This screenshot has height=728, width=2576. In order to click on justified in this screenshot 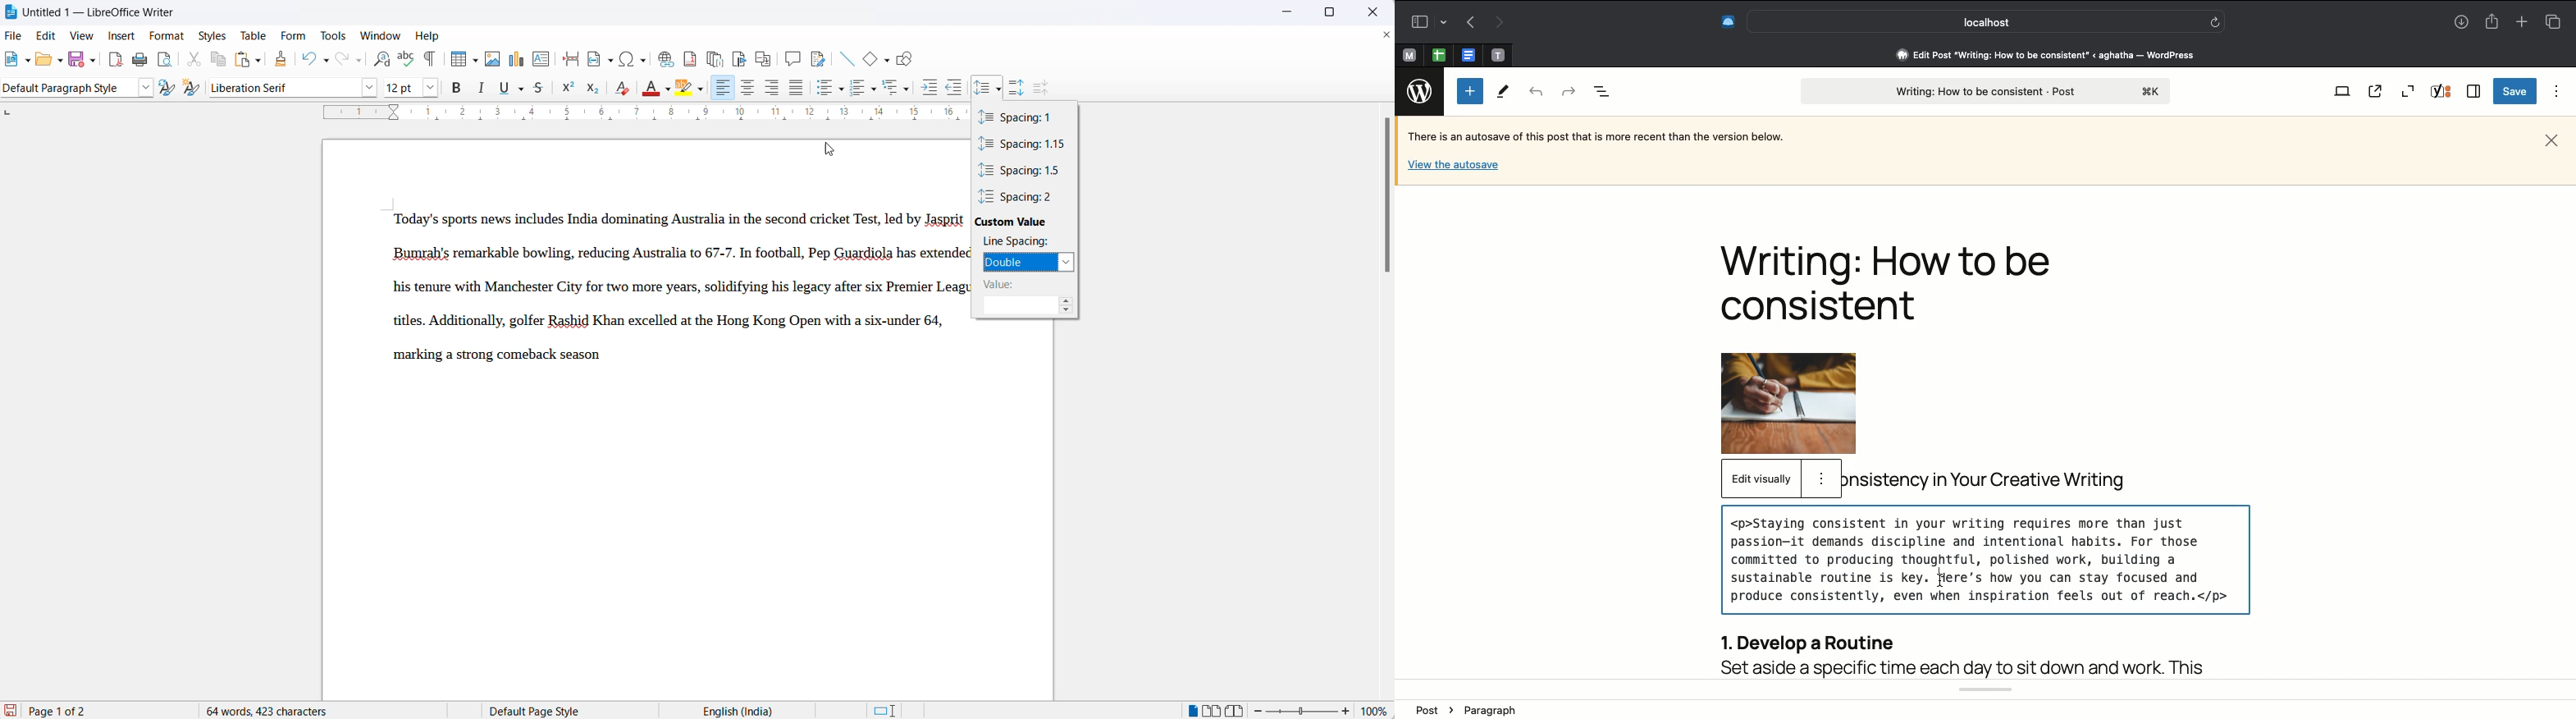, I will do `click(796, 88)`.